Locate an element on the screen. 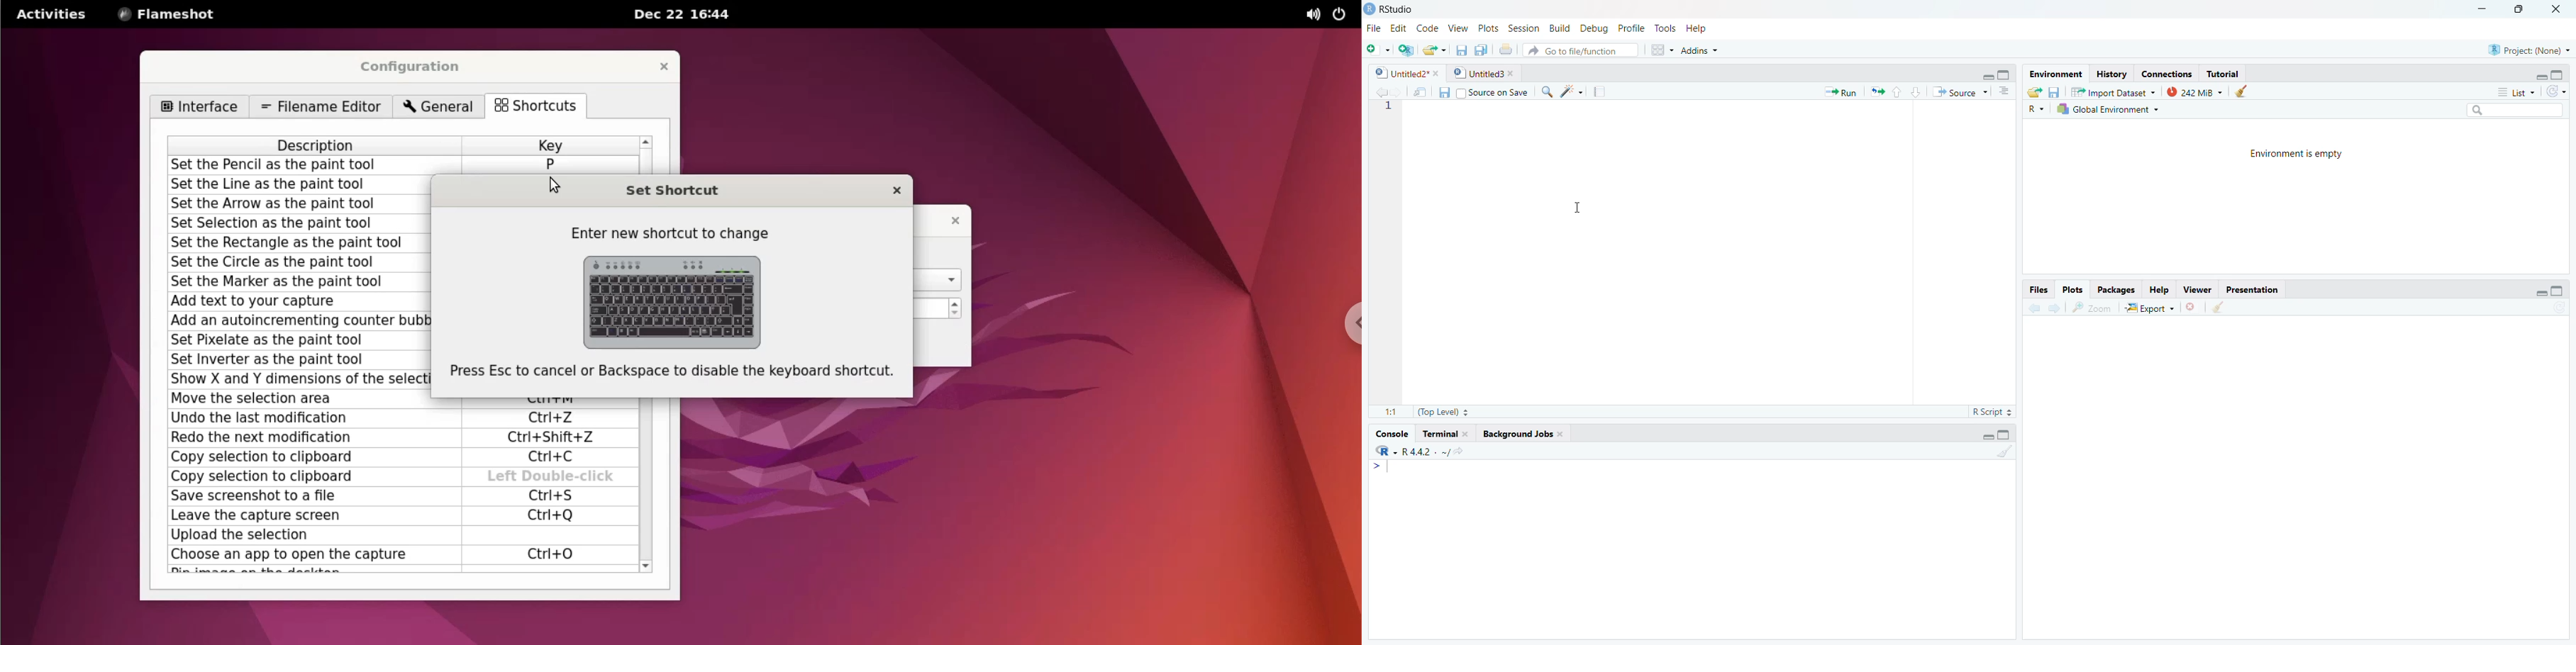 Image resolution: width=2576 pixels, height=672 pixels. 1 is located at coordinates (1386, 108).